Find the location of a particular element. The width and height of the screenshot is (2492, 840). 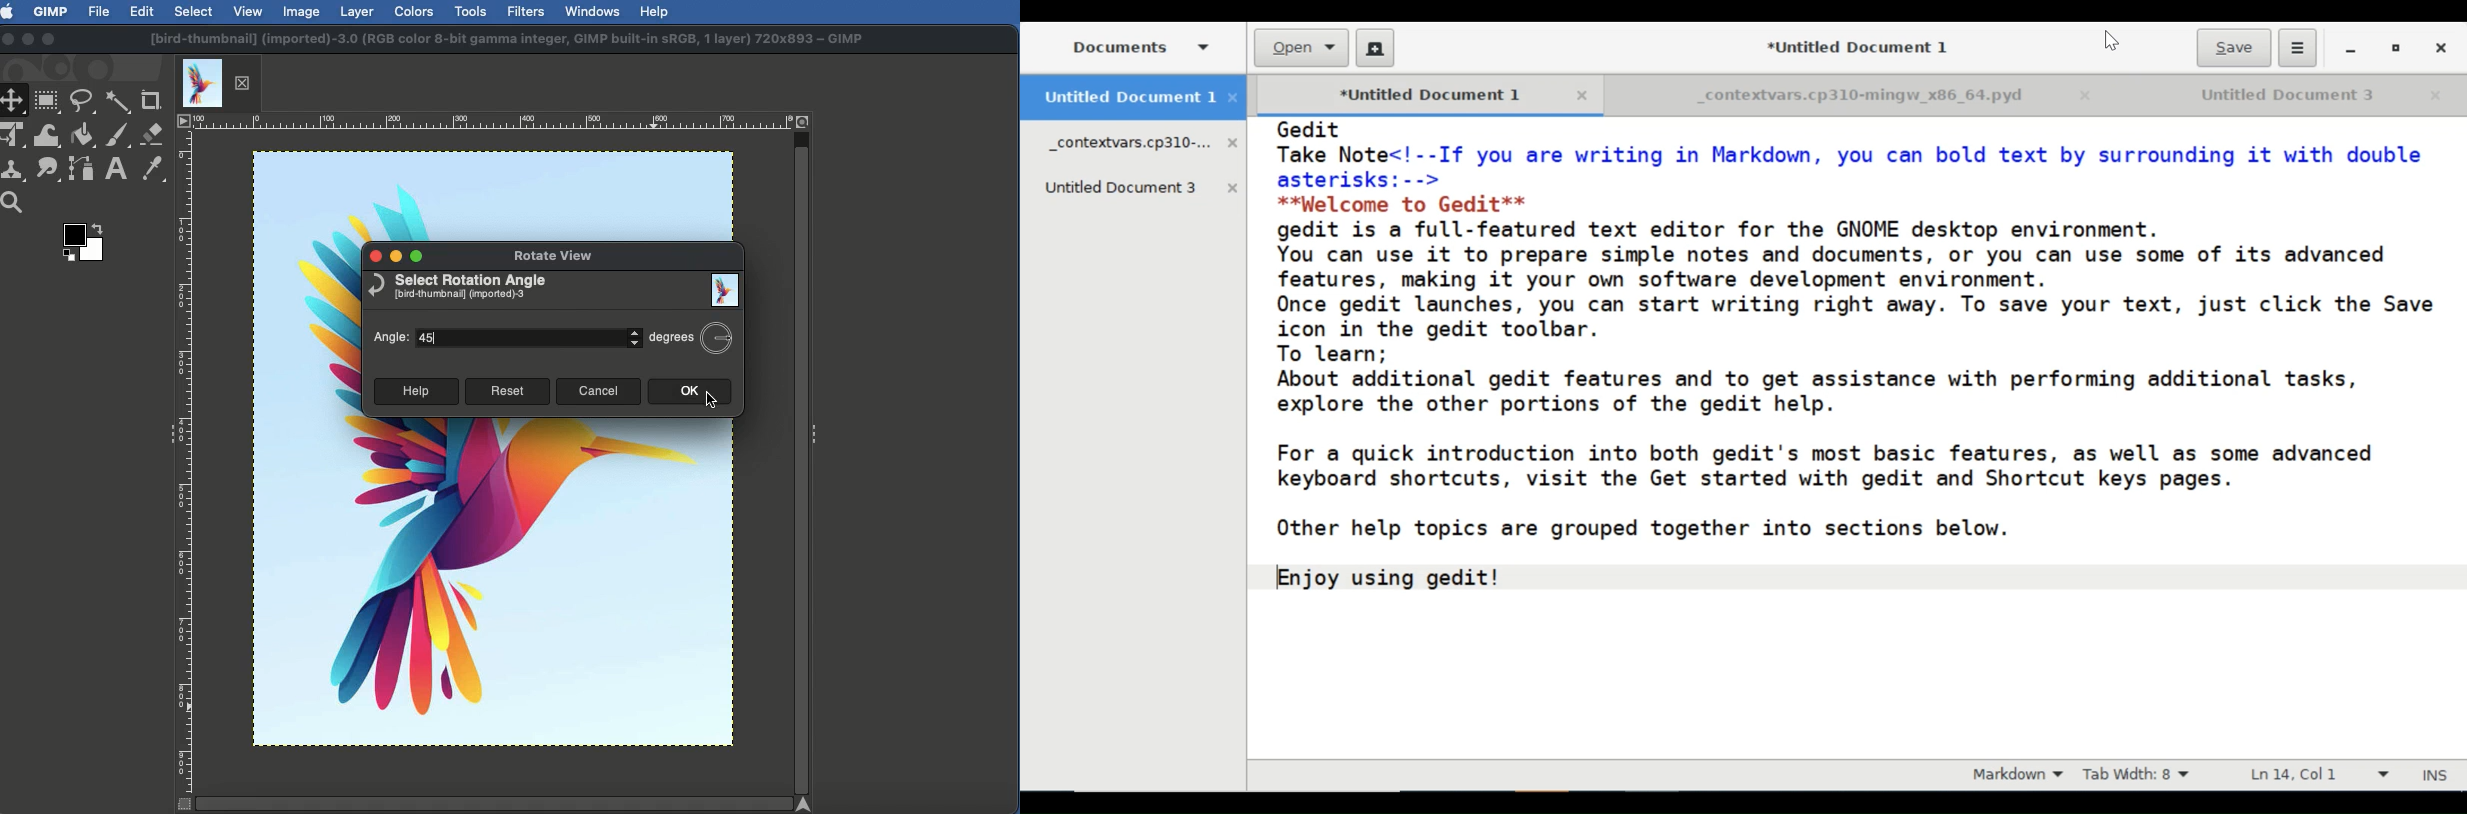

Select is located at coordinates (194, 11).